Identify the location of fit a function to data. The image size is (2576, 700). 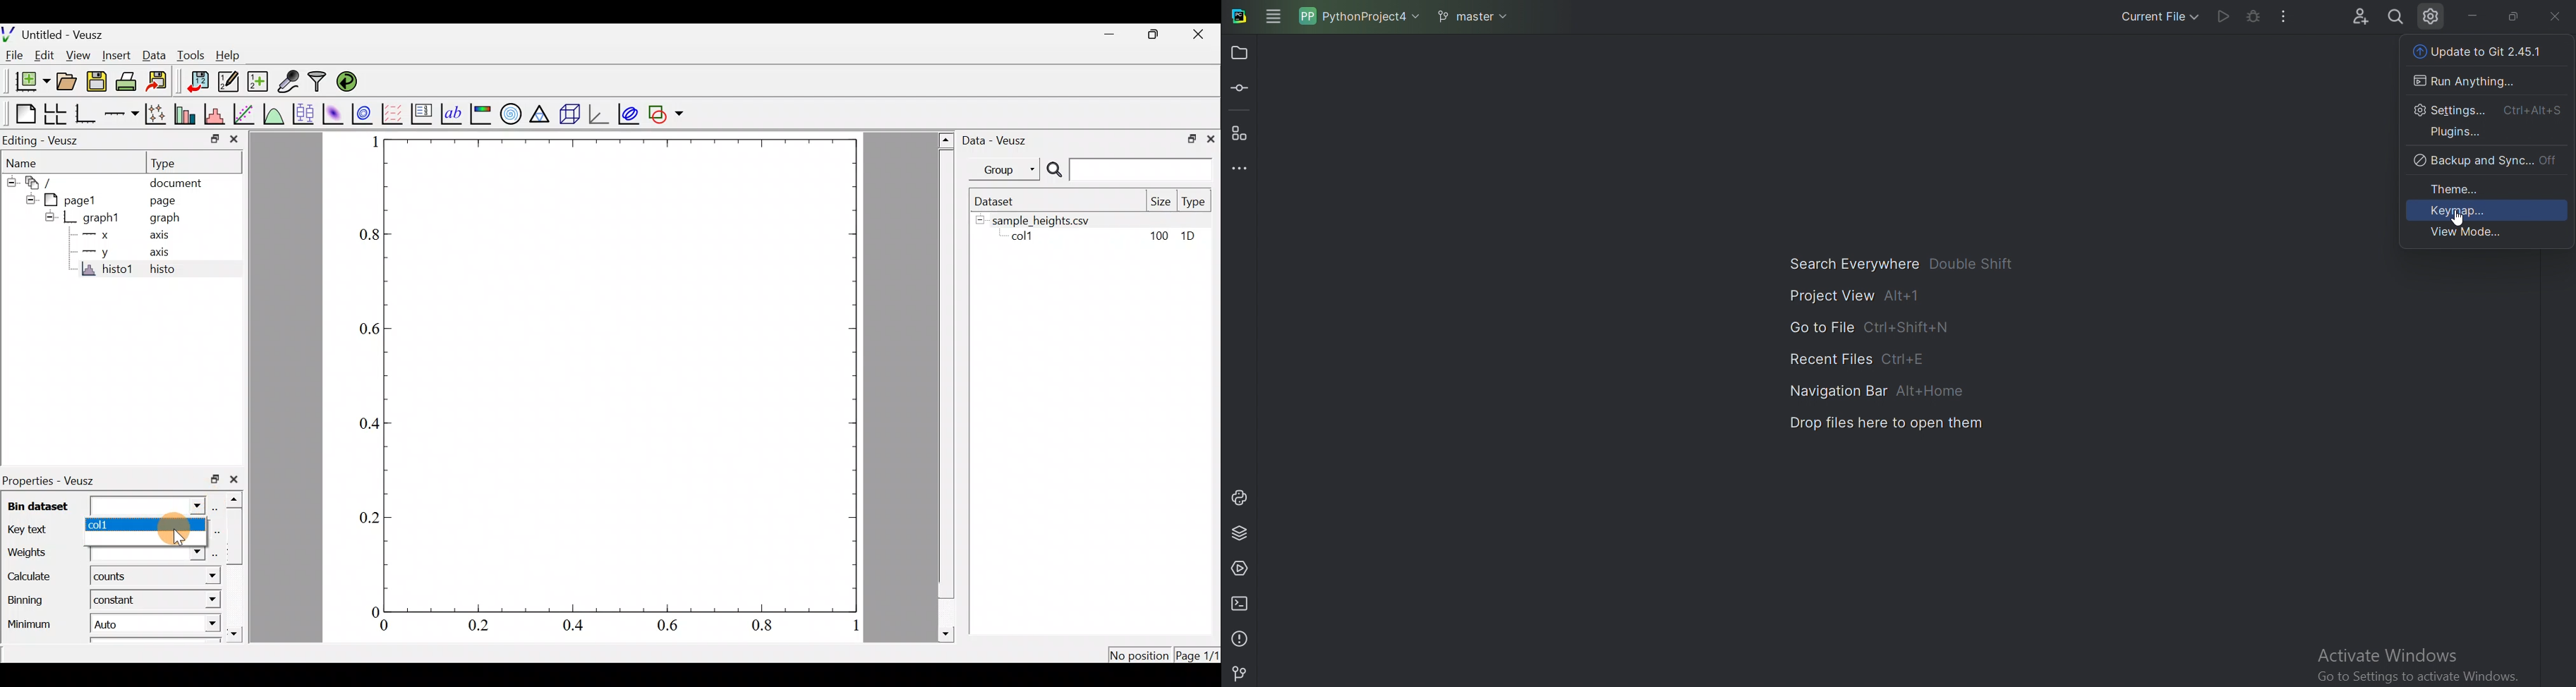
(246, 114).